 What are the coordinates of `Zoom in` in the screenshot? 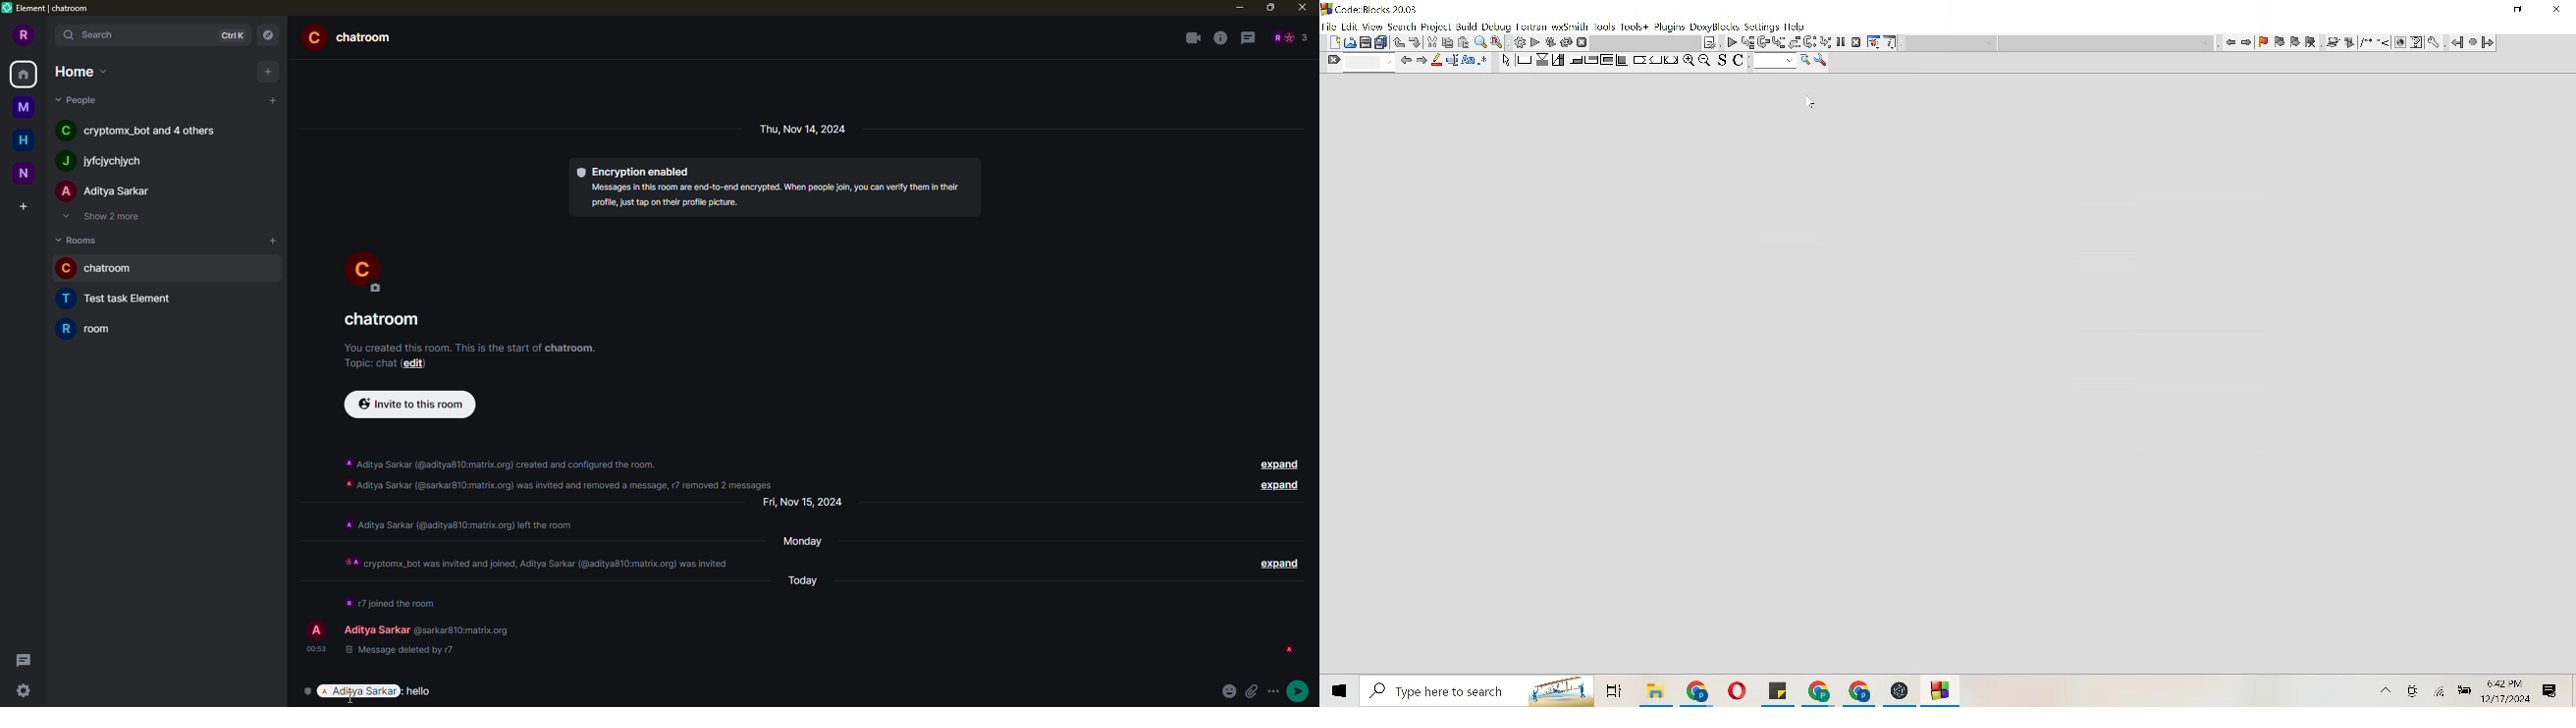 It's located at (1689, 60).